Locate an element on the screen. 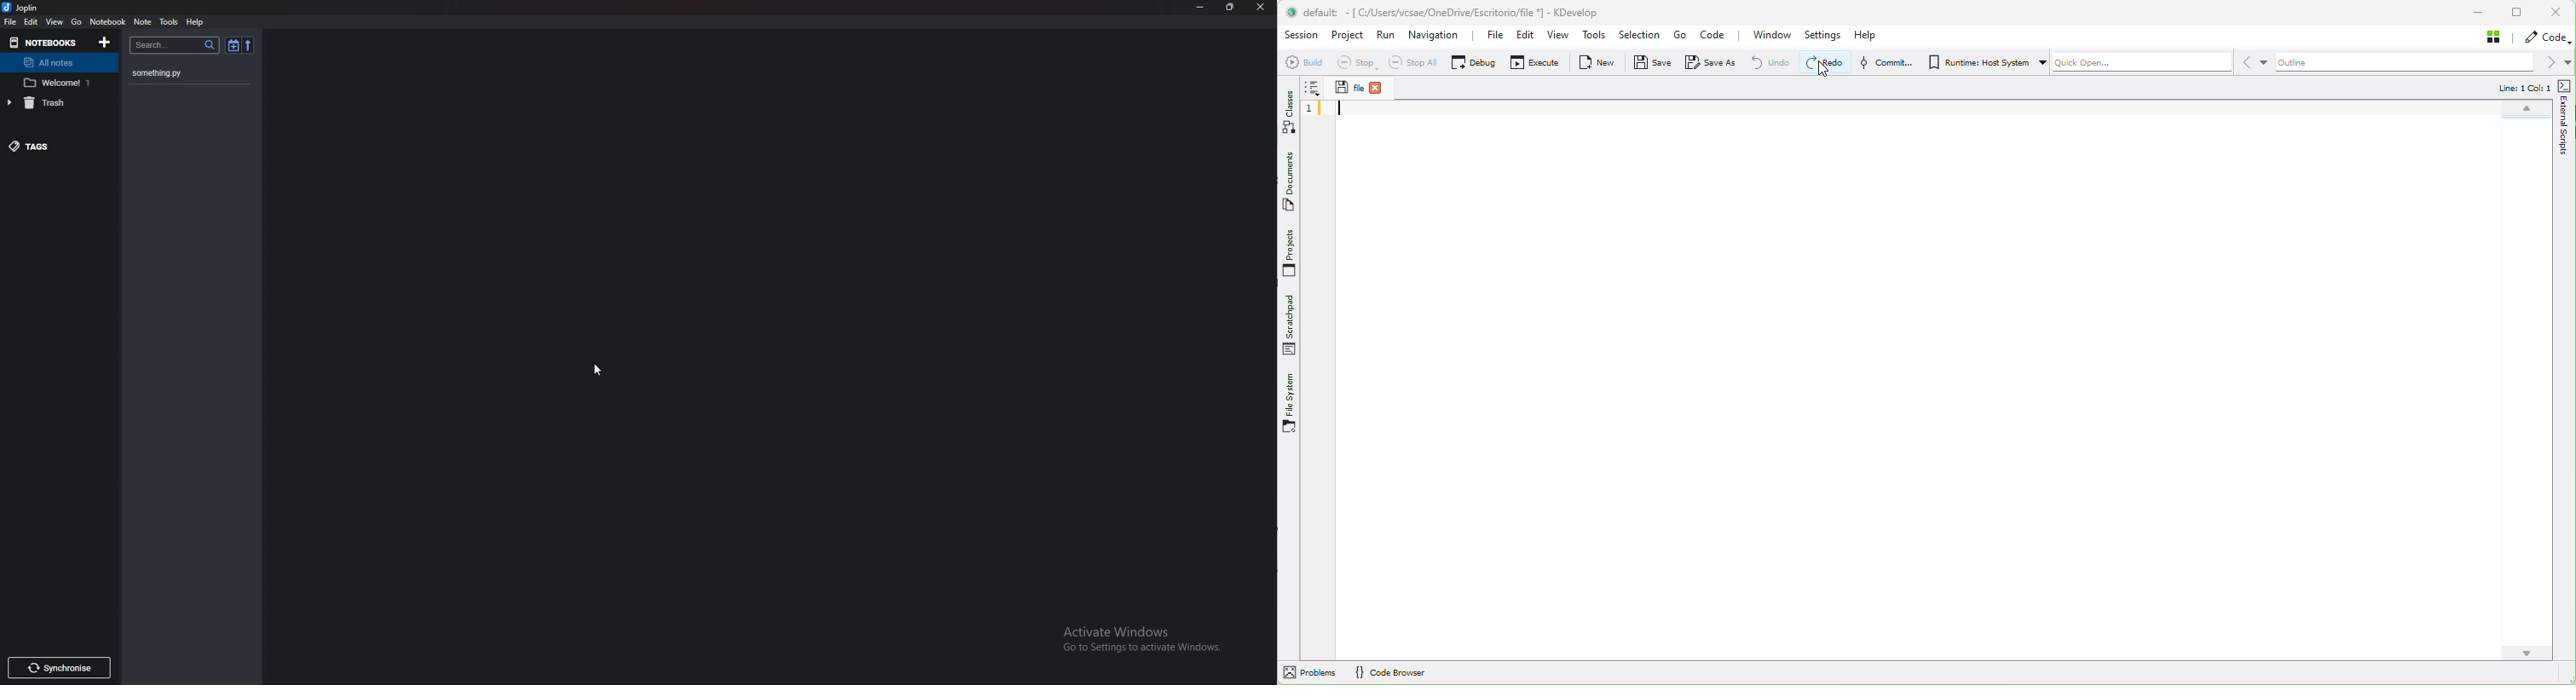  Edit is located at coordinates (31, 23).